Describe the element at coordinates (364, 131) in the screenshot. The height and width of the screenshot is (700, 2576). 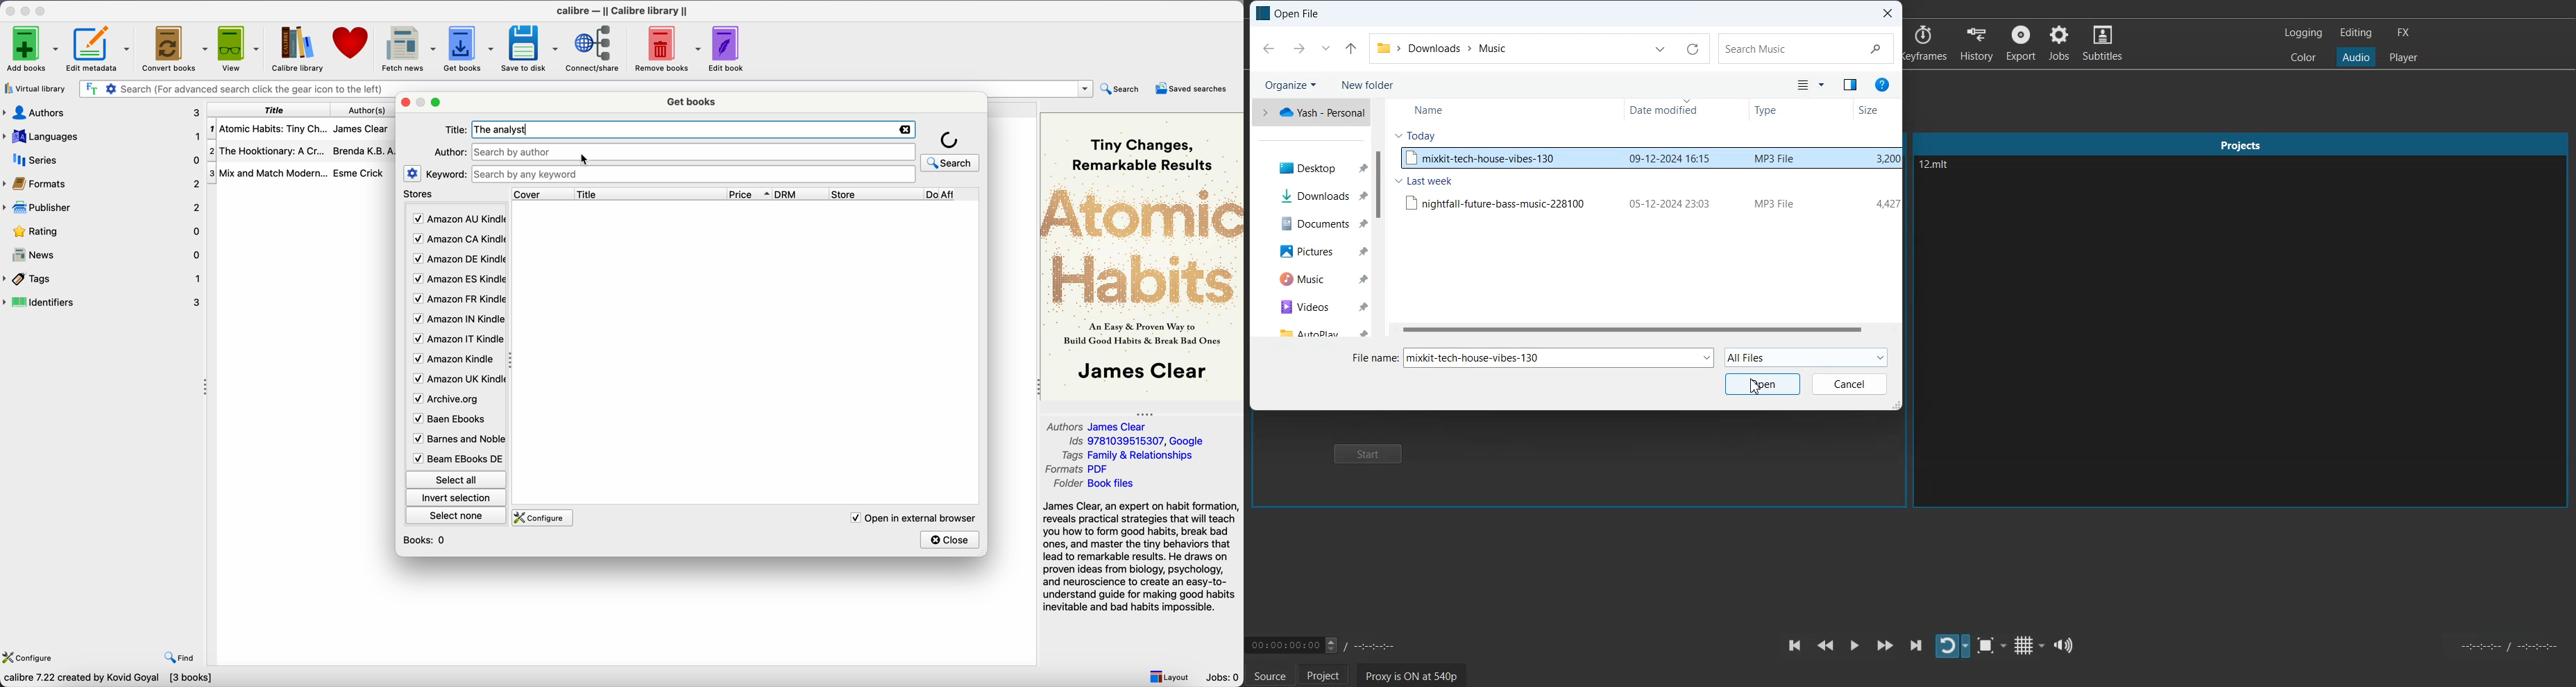
I see `James Clear` at that location.